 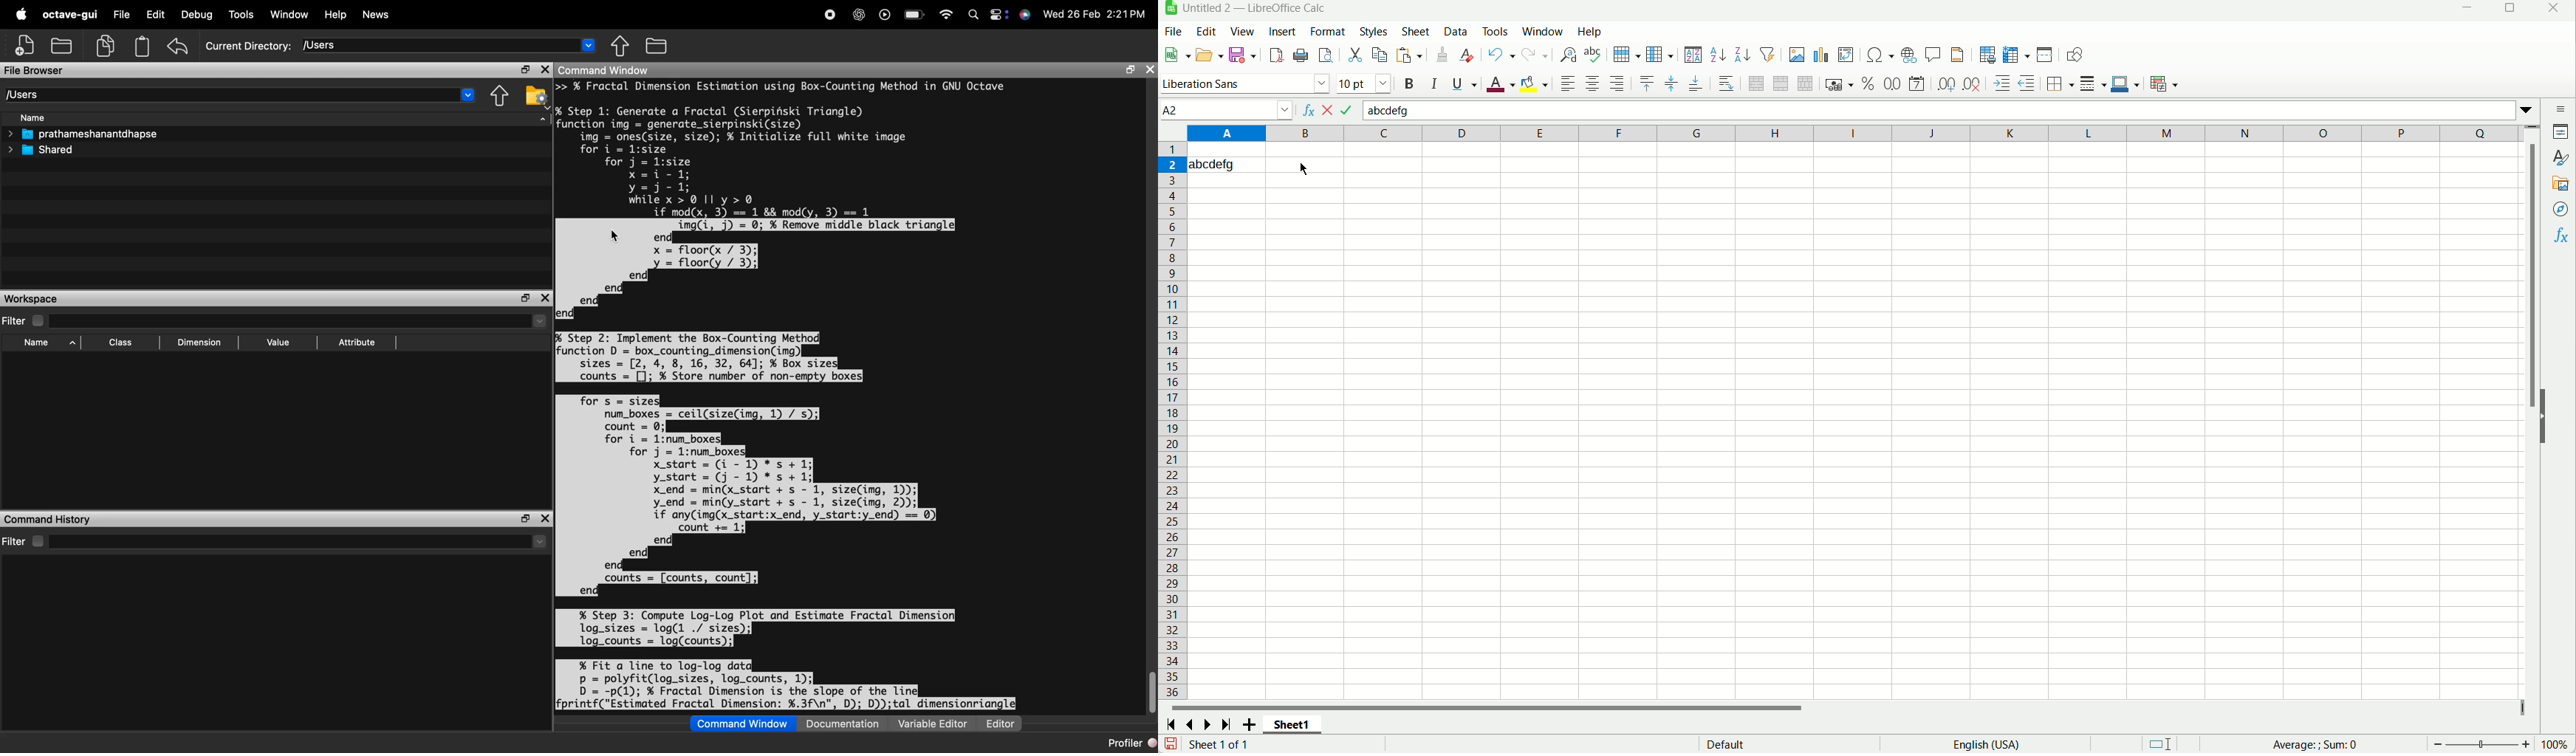 What do you see at coordinates (1408, 55) in the screenshot?
I see `paste` at bounding box center [1408, 55].